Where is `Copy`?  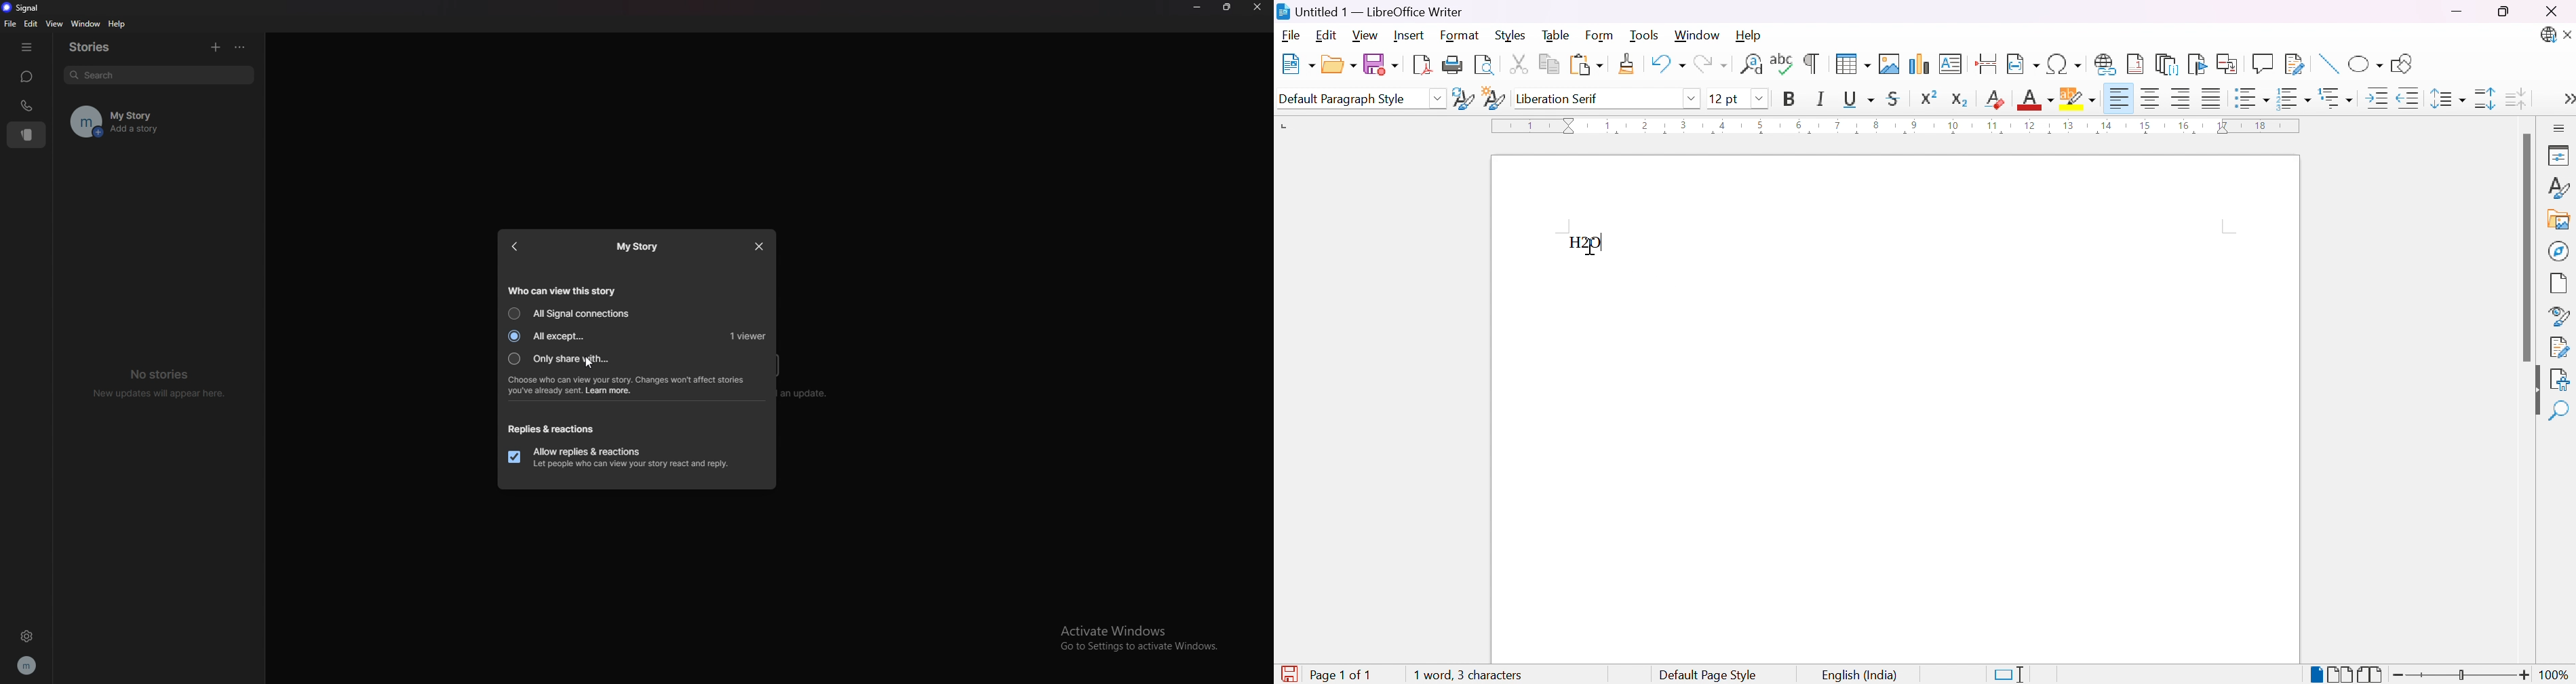 Copy is located at coordinates (1550, 64).